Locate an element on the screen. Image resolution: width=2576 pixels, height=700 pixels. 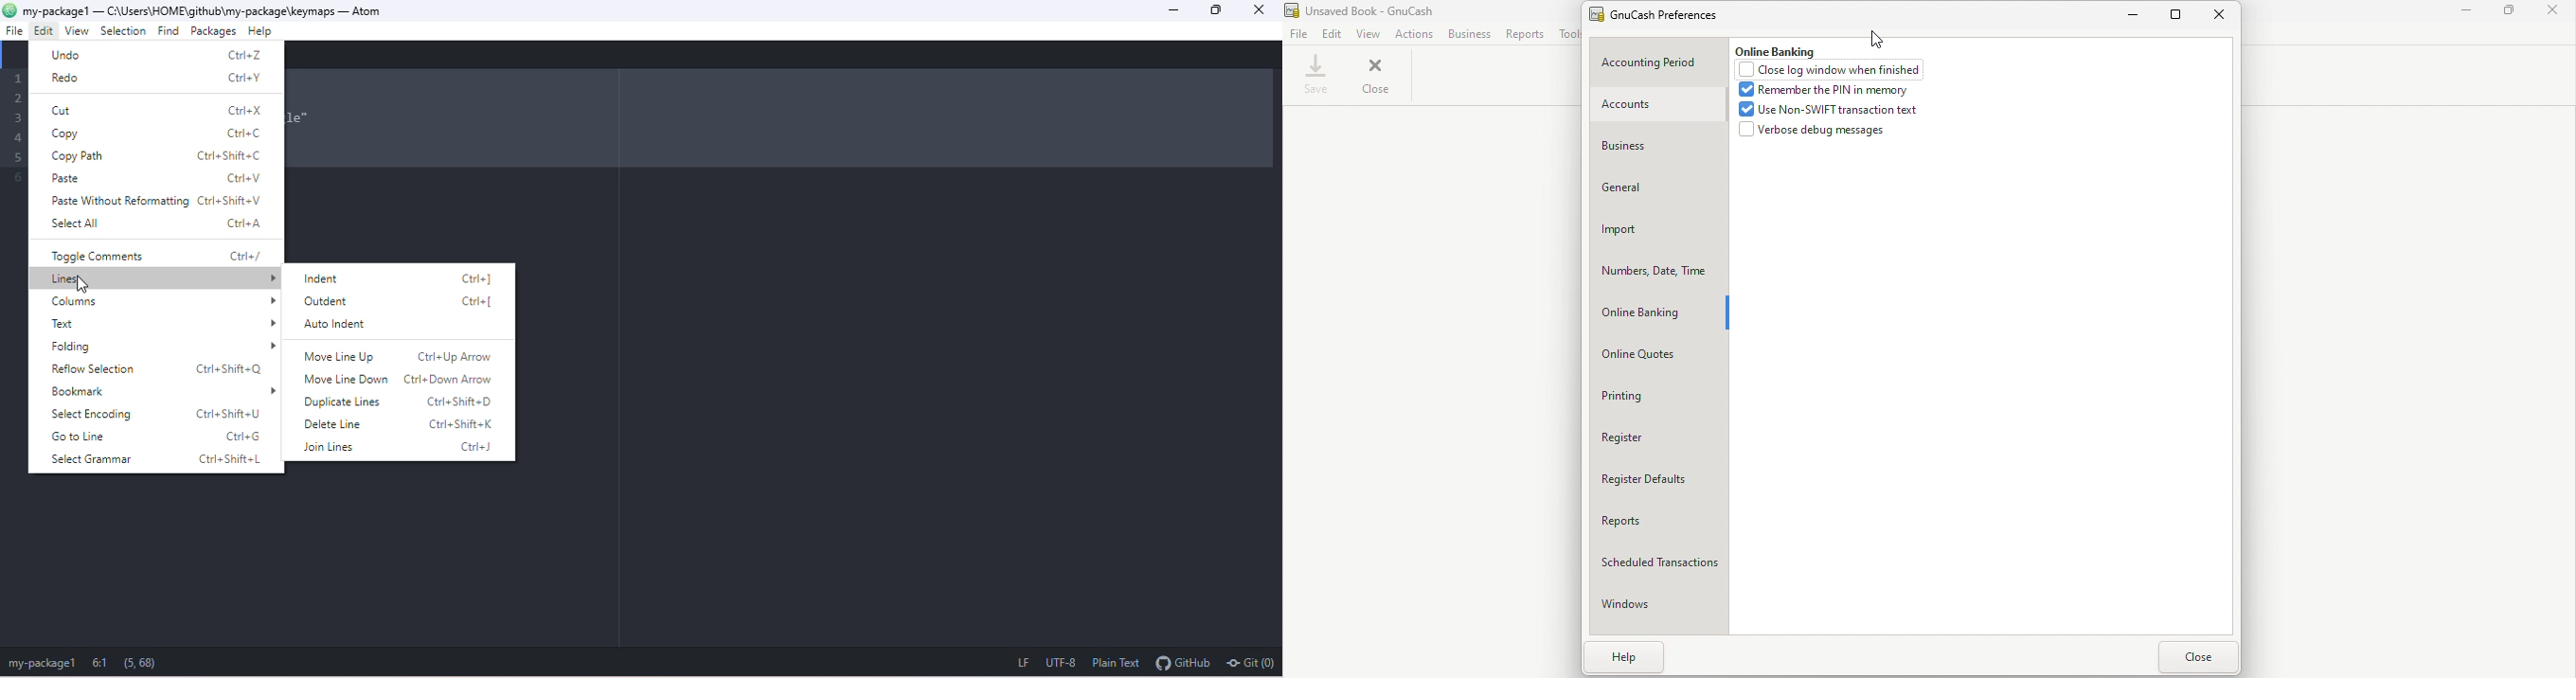
Printing is located at coordinates (1658, 398).